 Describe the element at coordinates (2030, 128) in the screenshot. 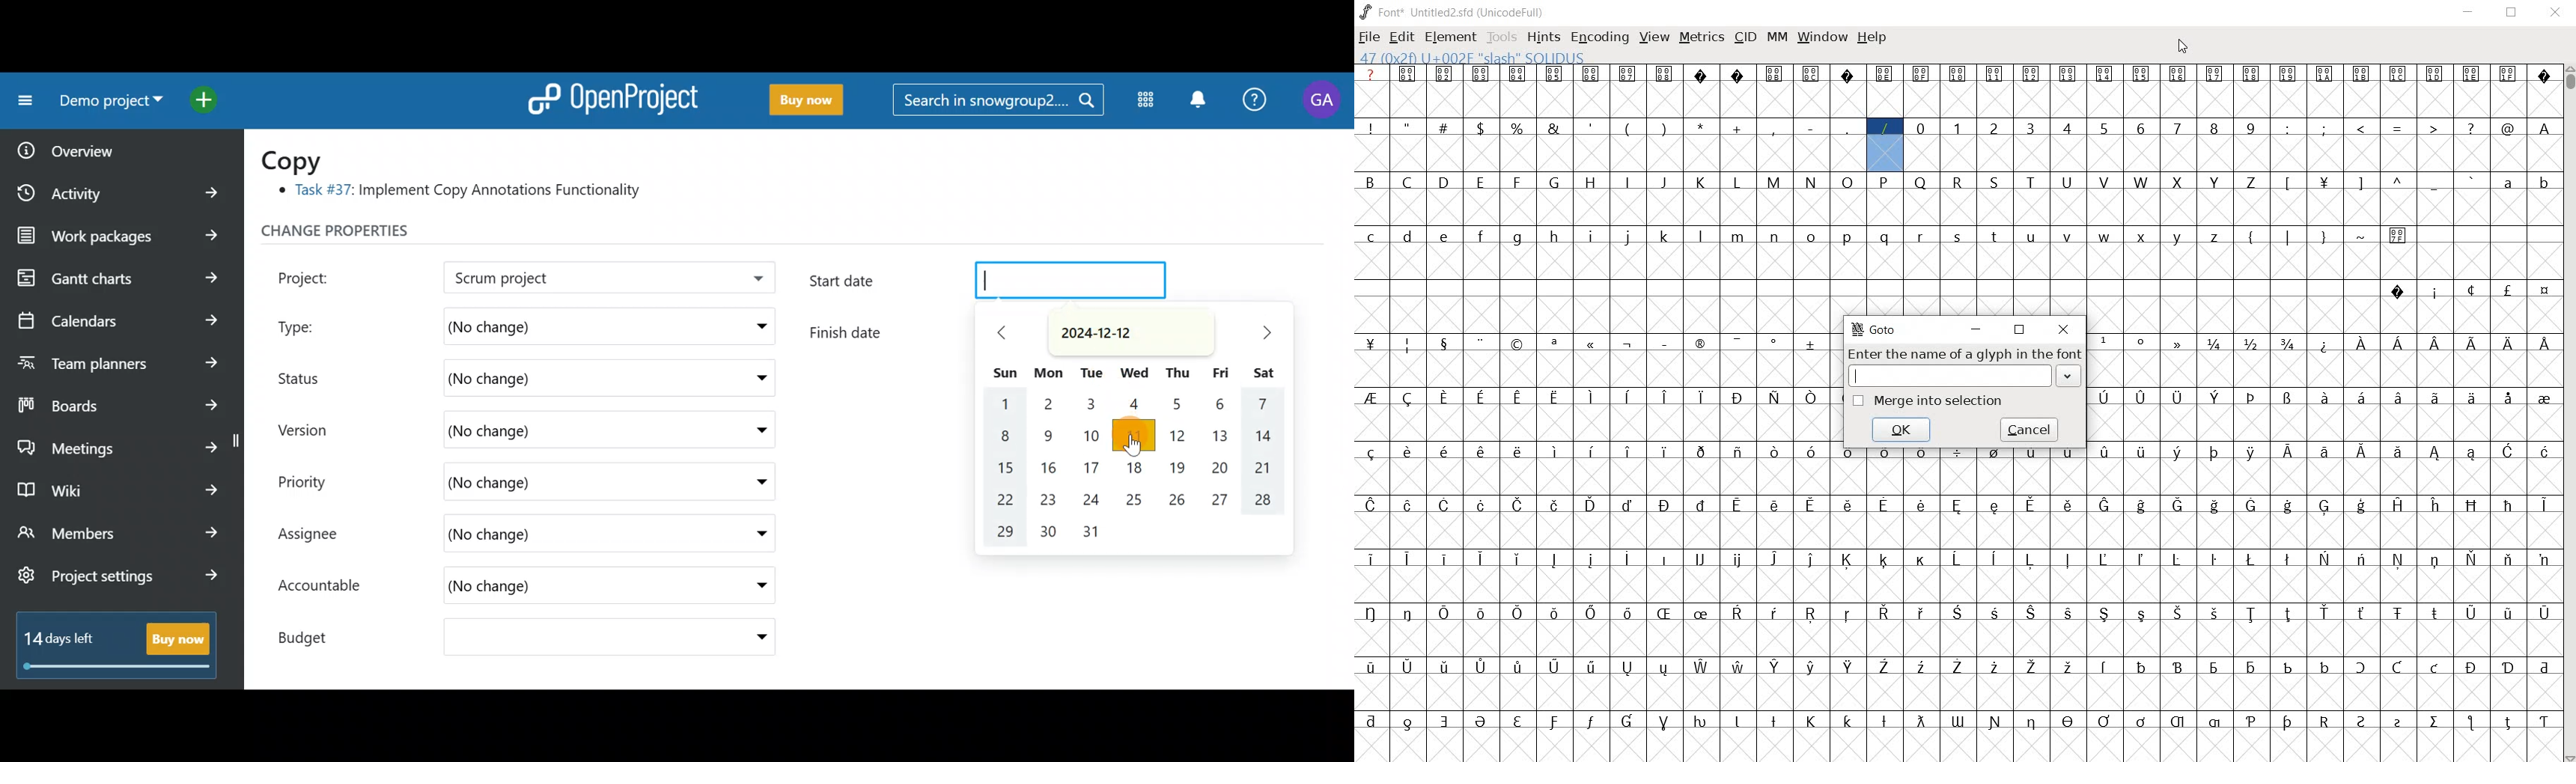

I see `glyph` at that location.